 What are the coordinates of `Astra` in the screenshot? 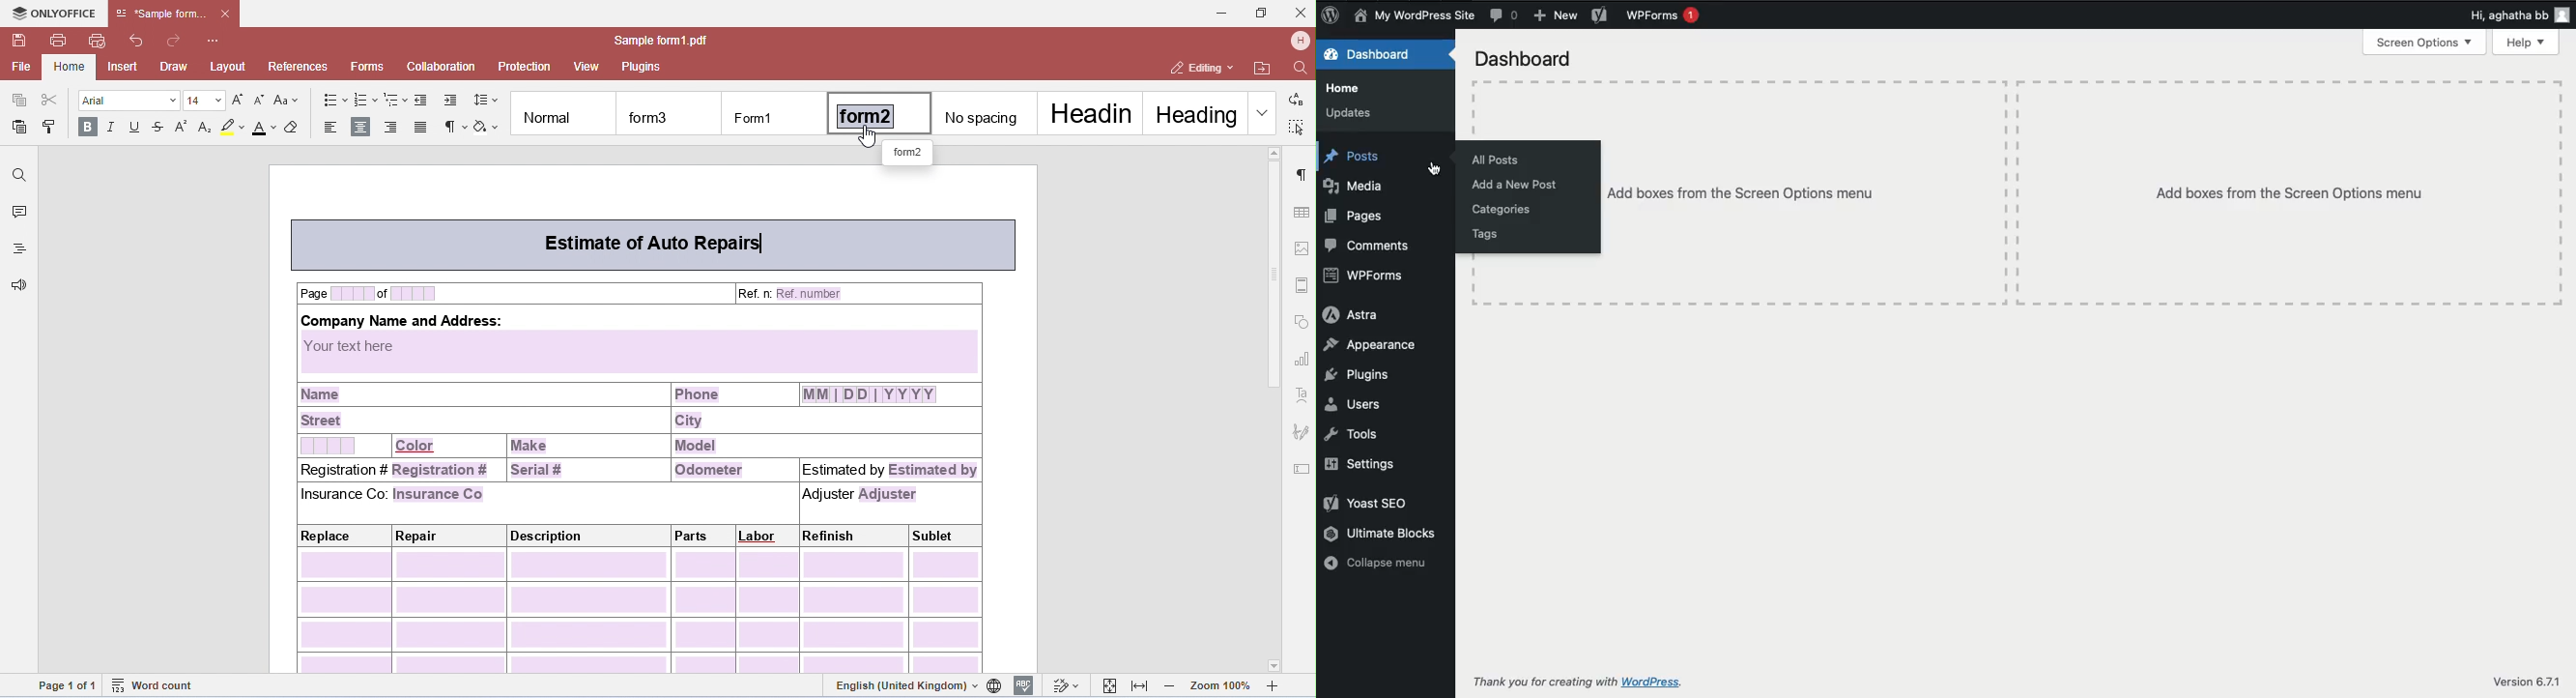 It's located at (1352, 318).